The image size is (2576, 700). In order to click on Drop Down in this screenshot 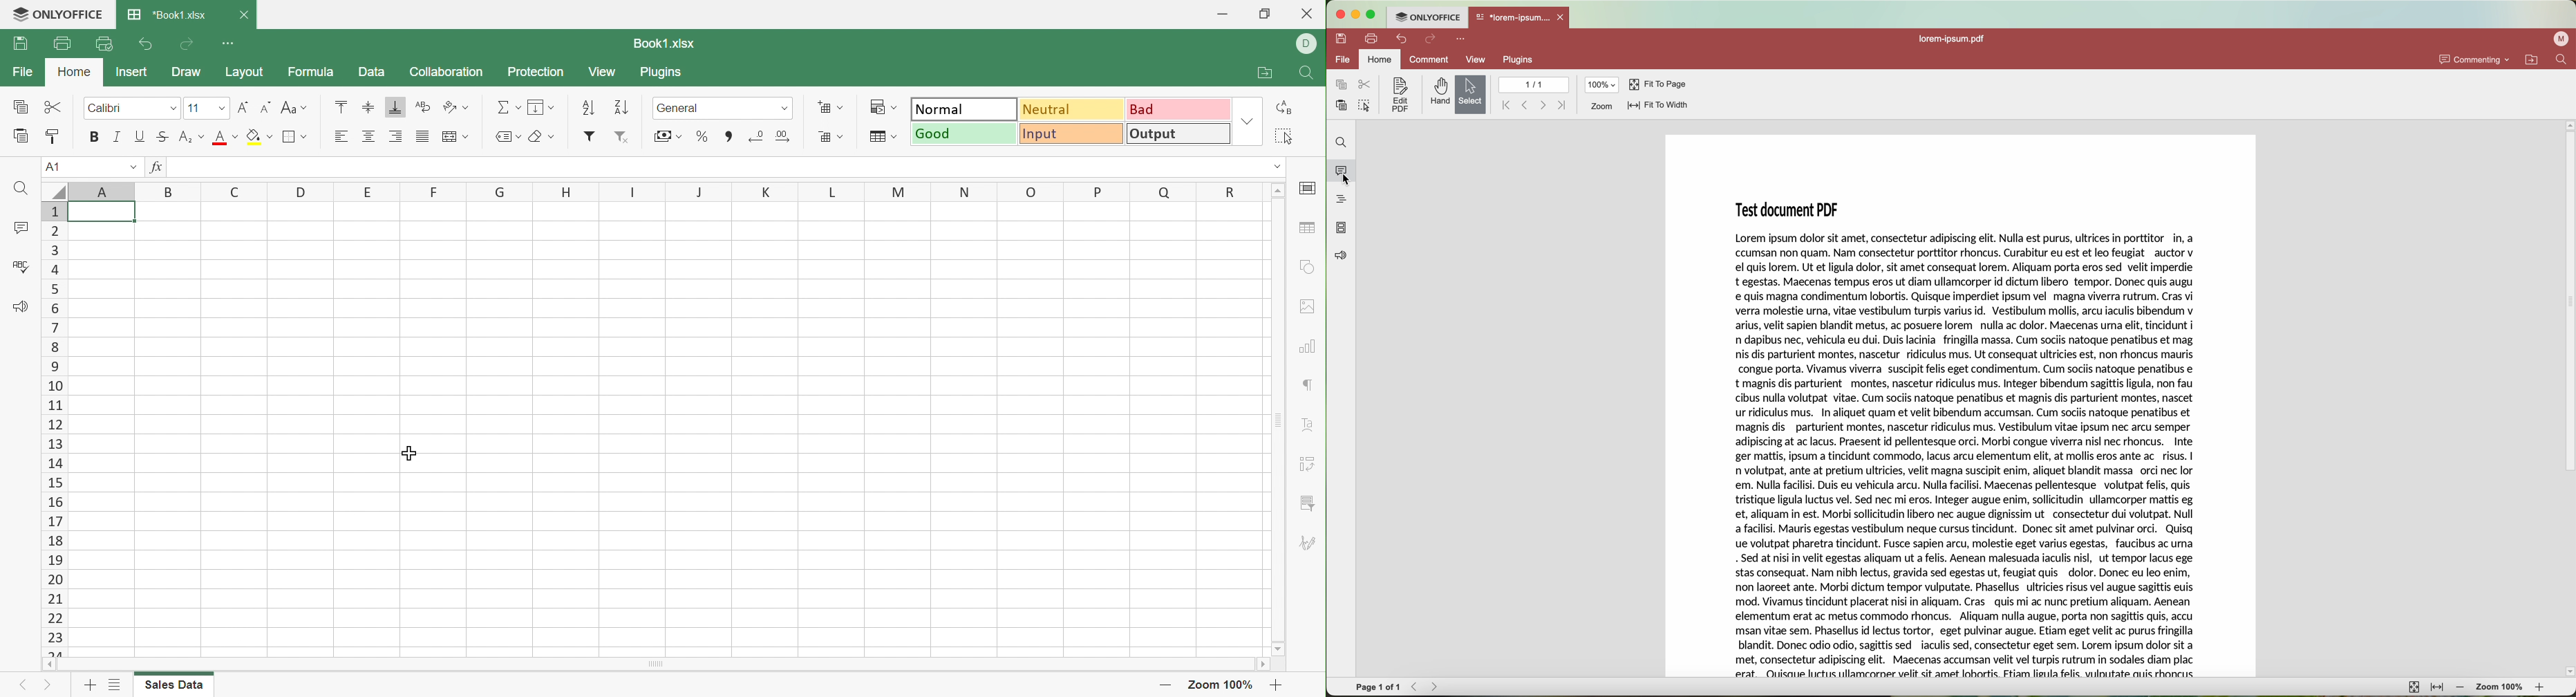, I will do `click(1248, 122)`.